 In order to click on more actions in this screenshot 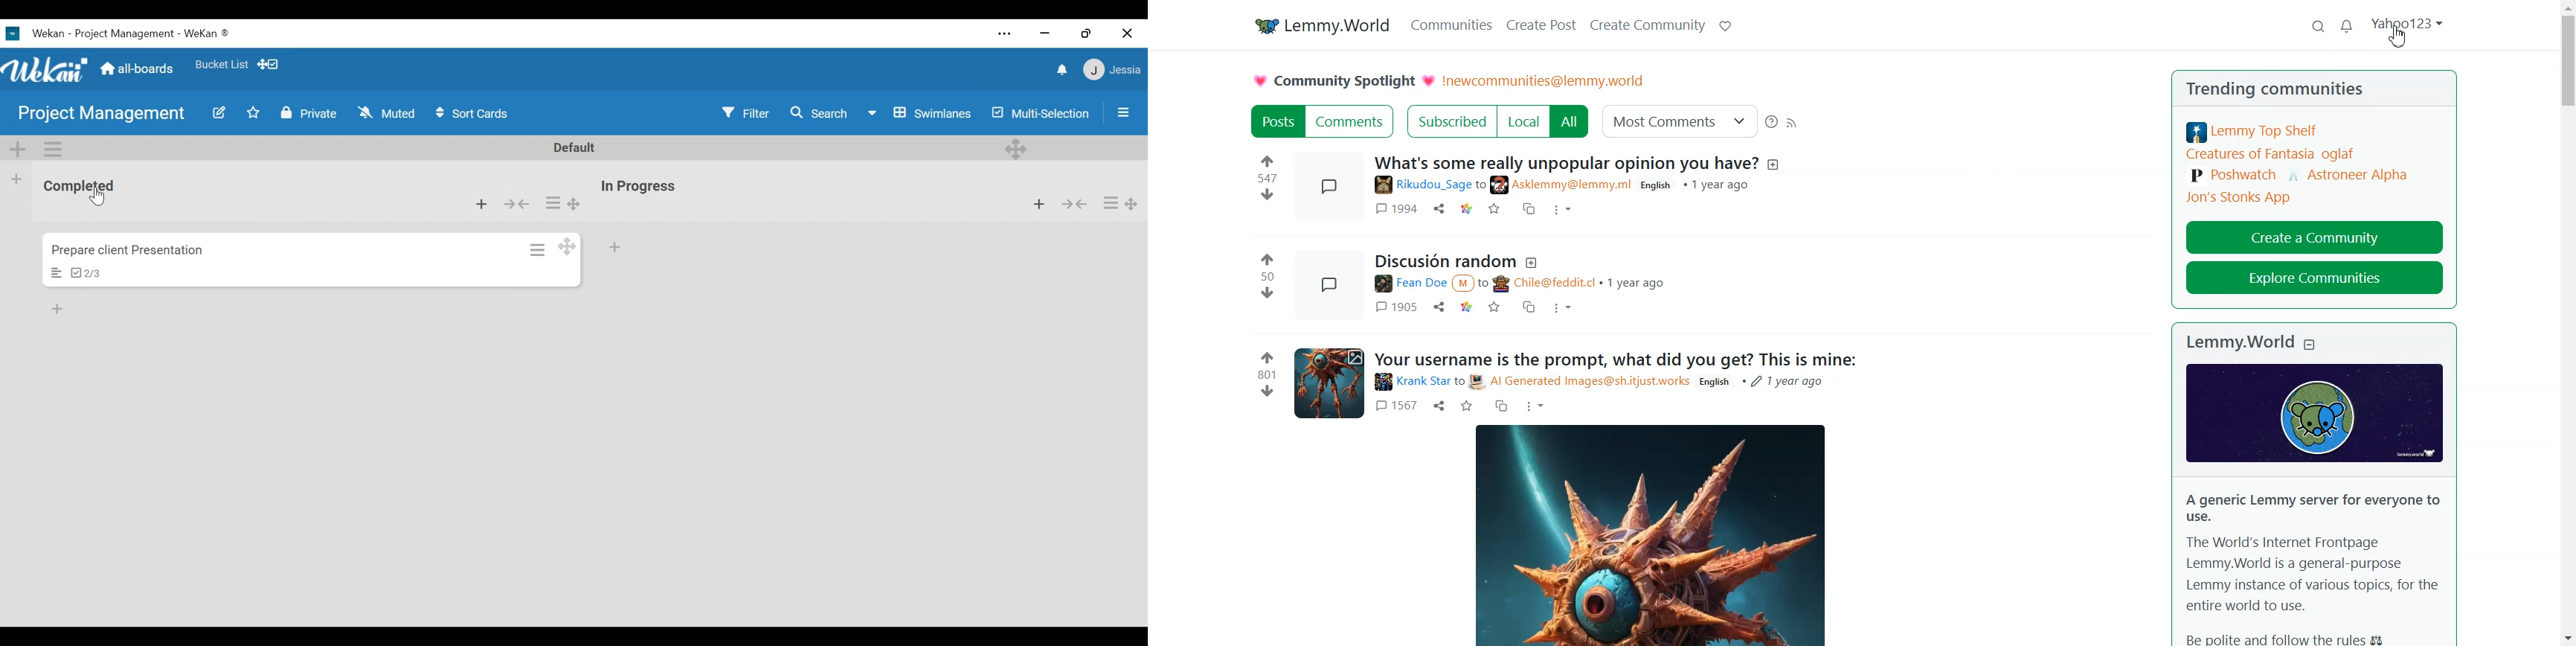, I will do `click(1536, 406)`.